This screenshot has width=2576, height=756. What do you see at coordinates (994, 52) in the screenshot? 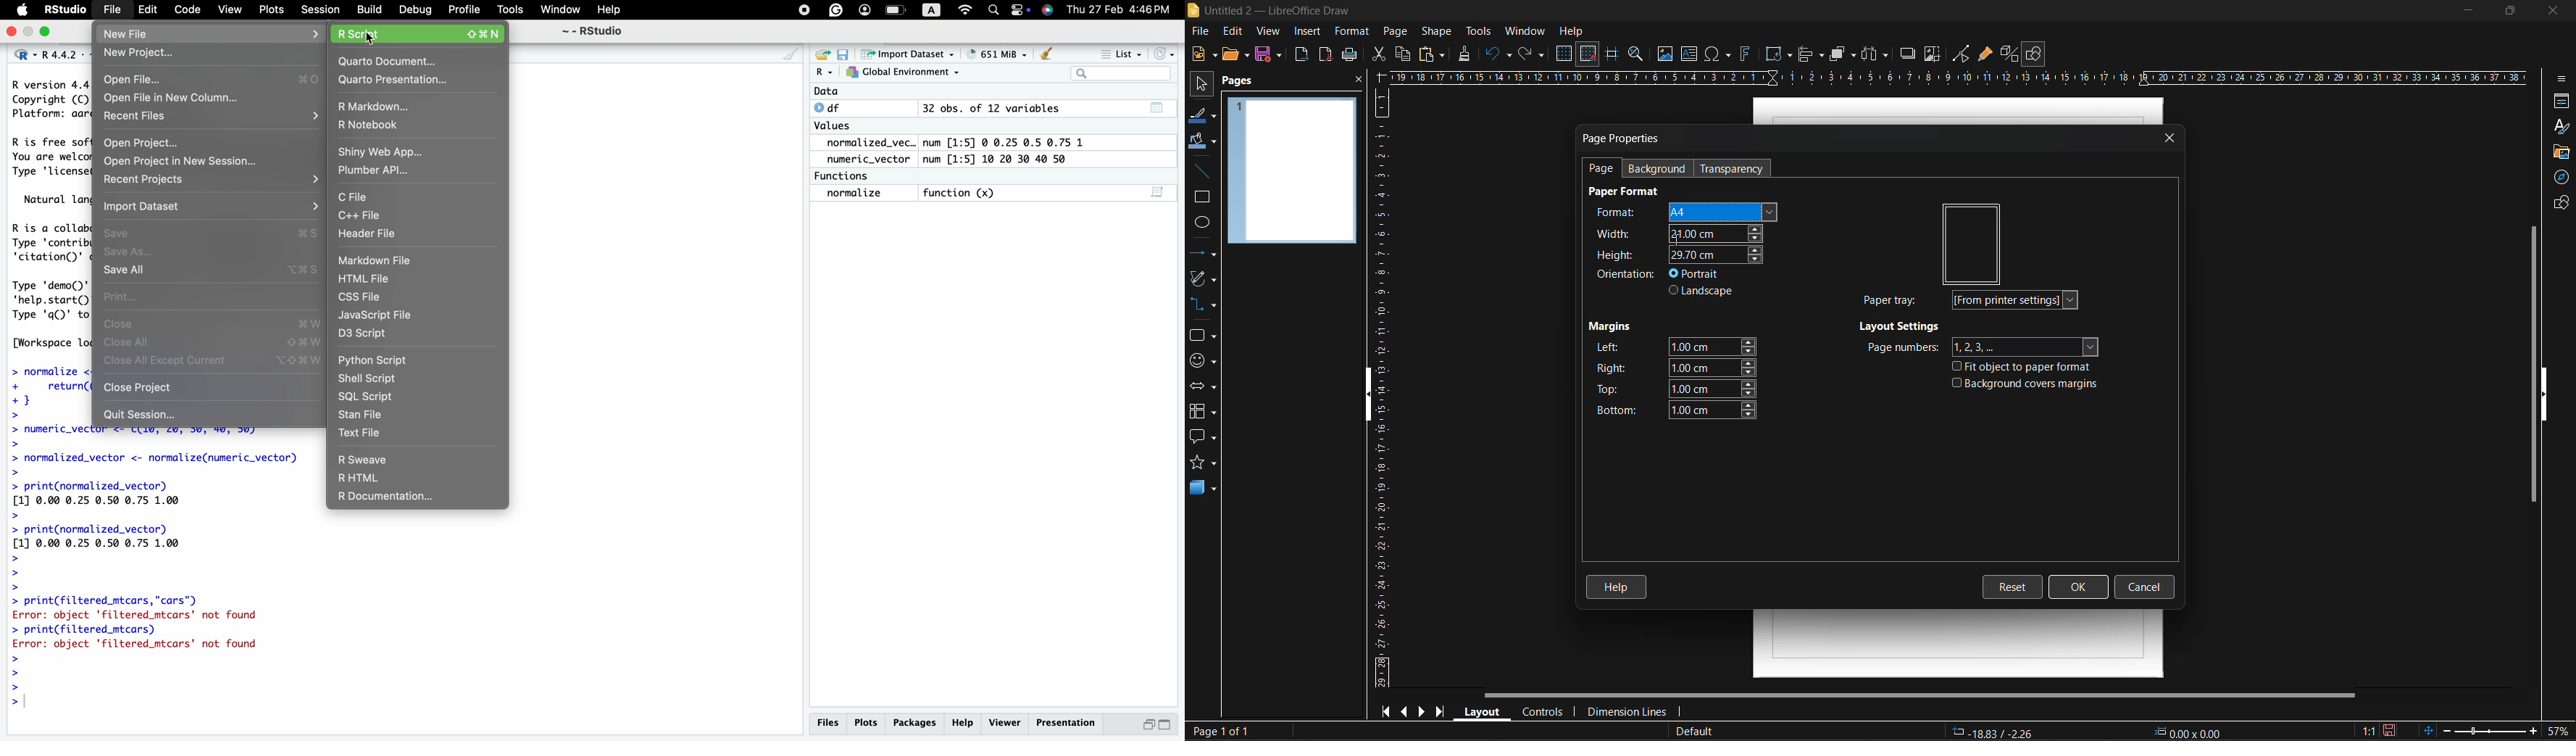
I see `® 651 MiB ` at bounding box center [994, 52].